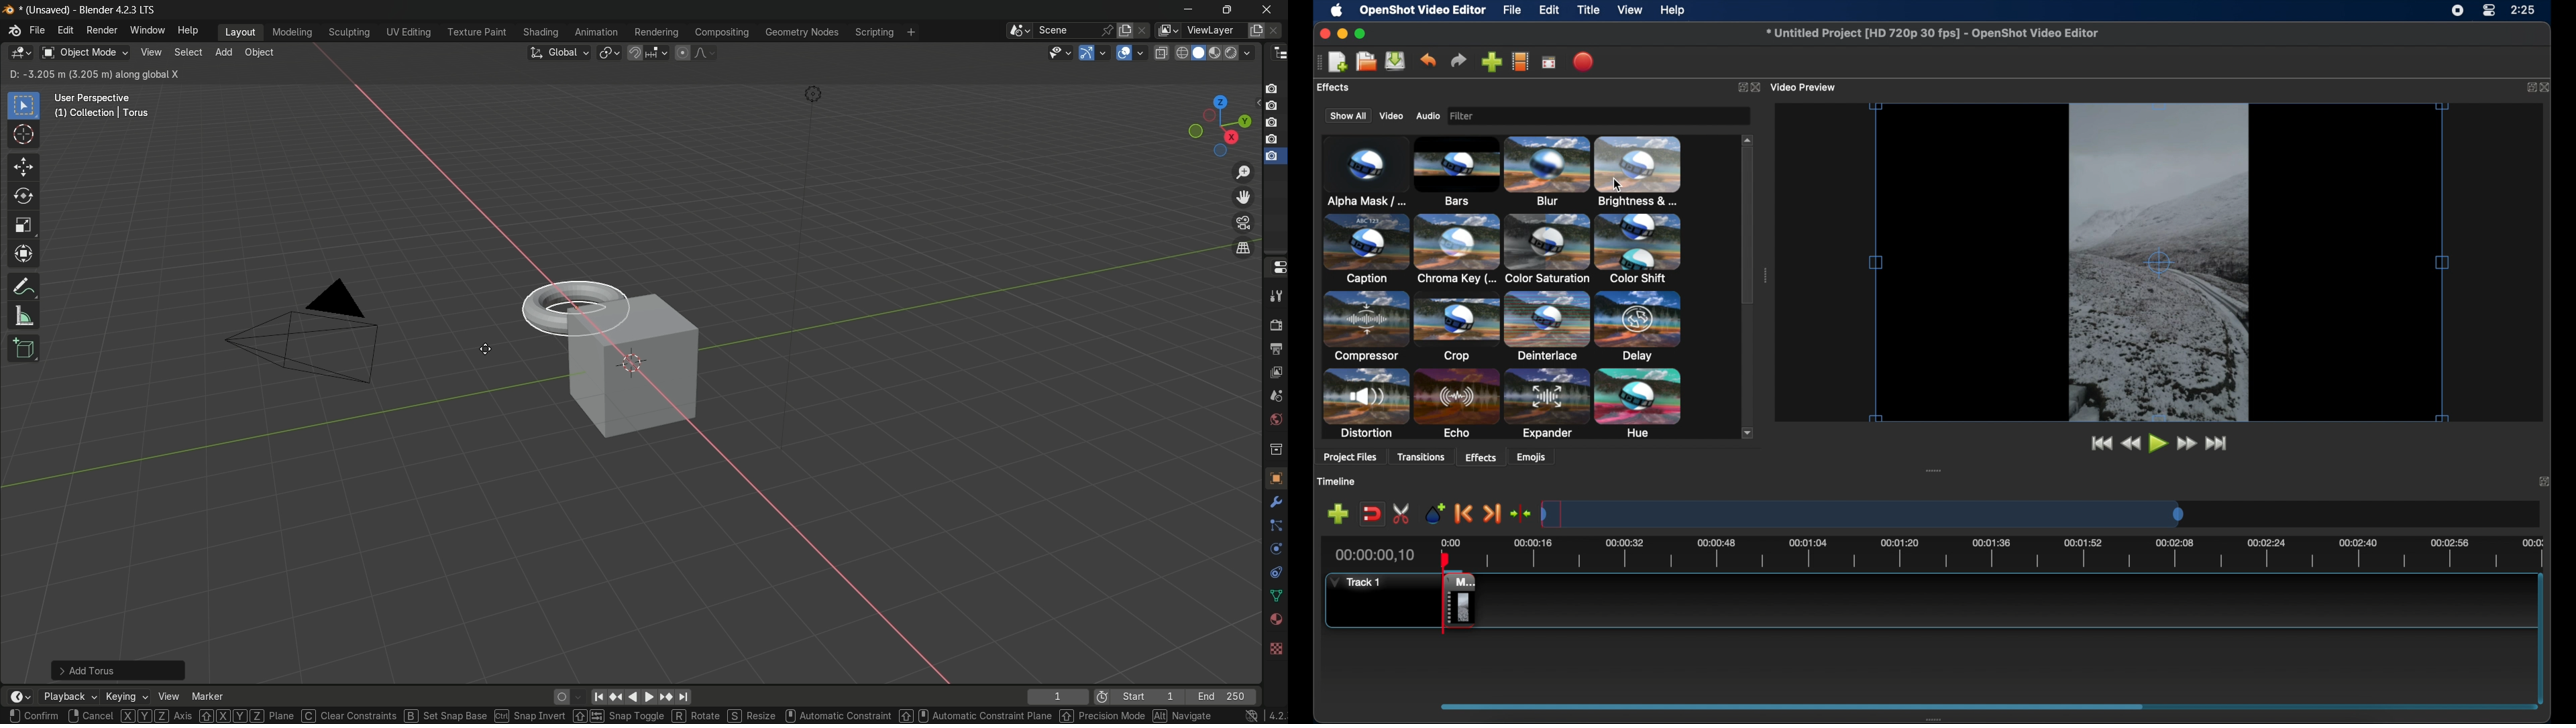  What do you see at coordinates (1794, 706) in the screenshot?
I see `scroll box` at bounding box center [1794, 706].